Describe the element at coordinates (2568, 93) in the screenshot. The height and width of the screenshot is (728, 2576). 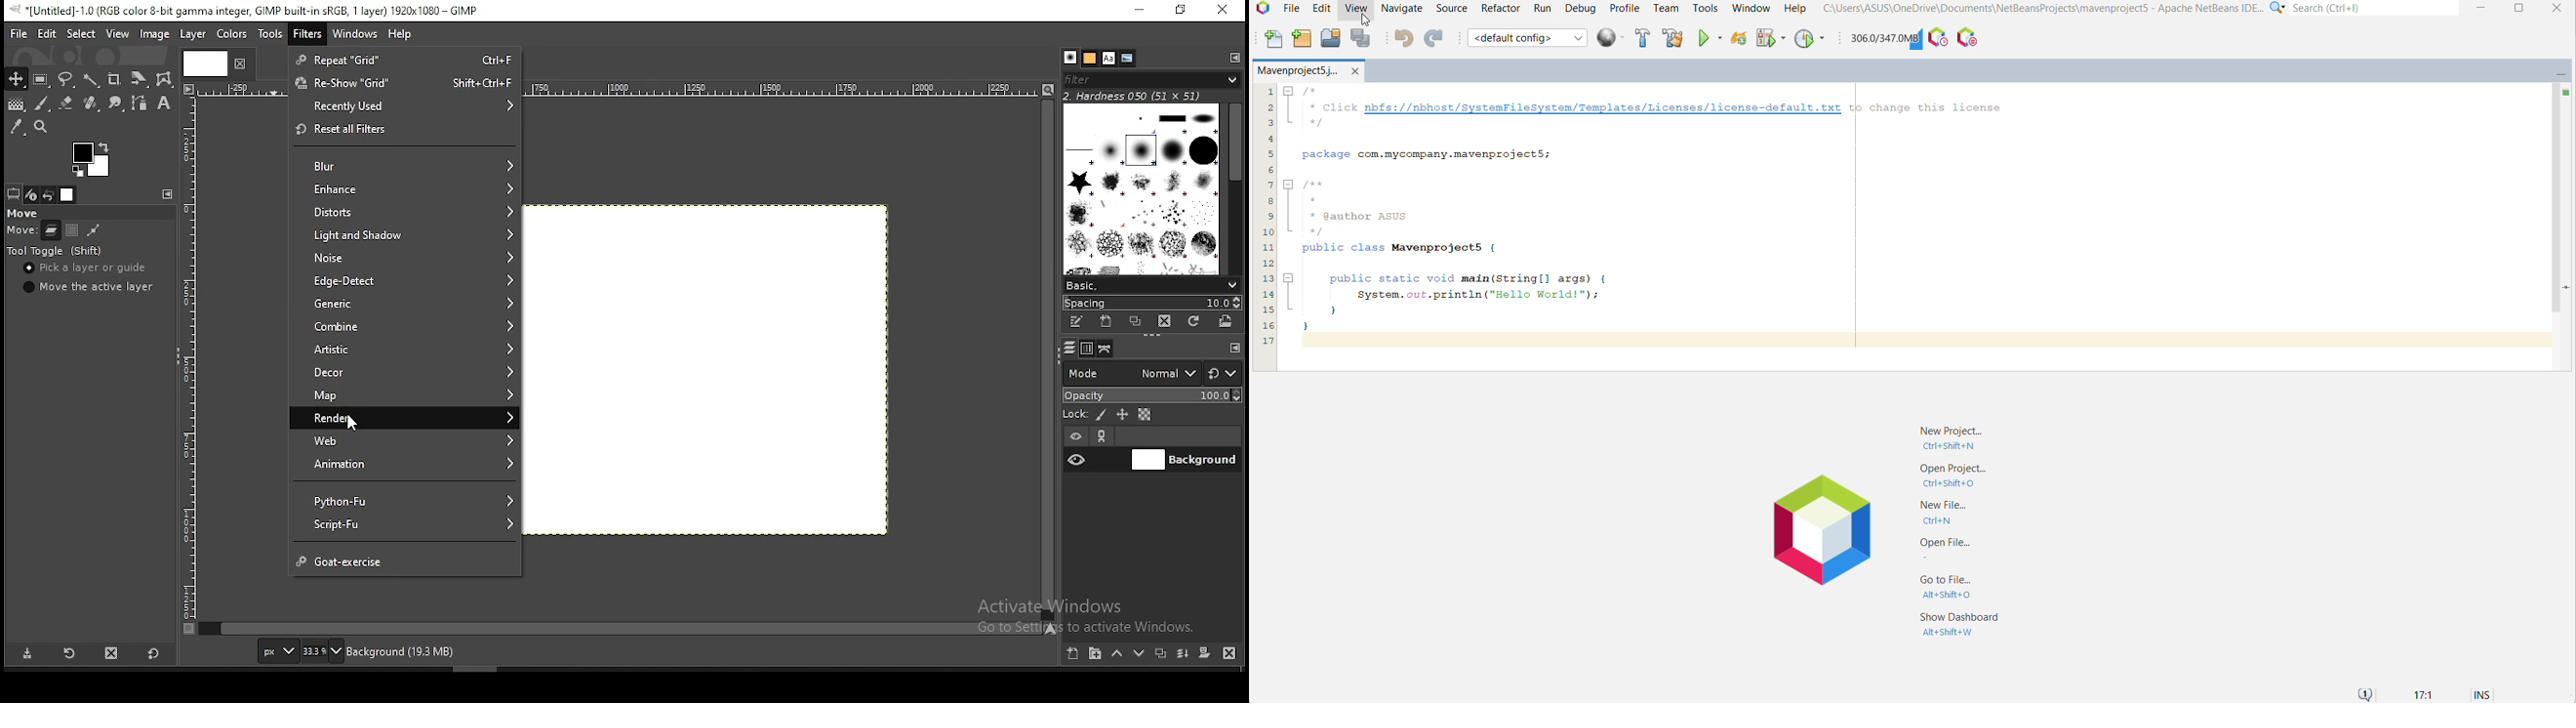
I see `No errors` at that location.